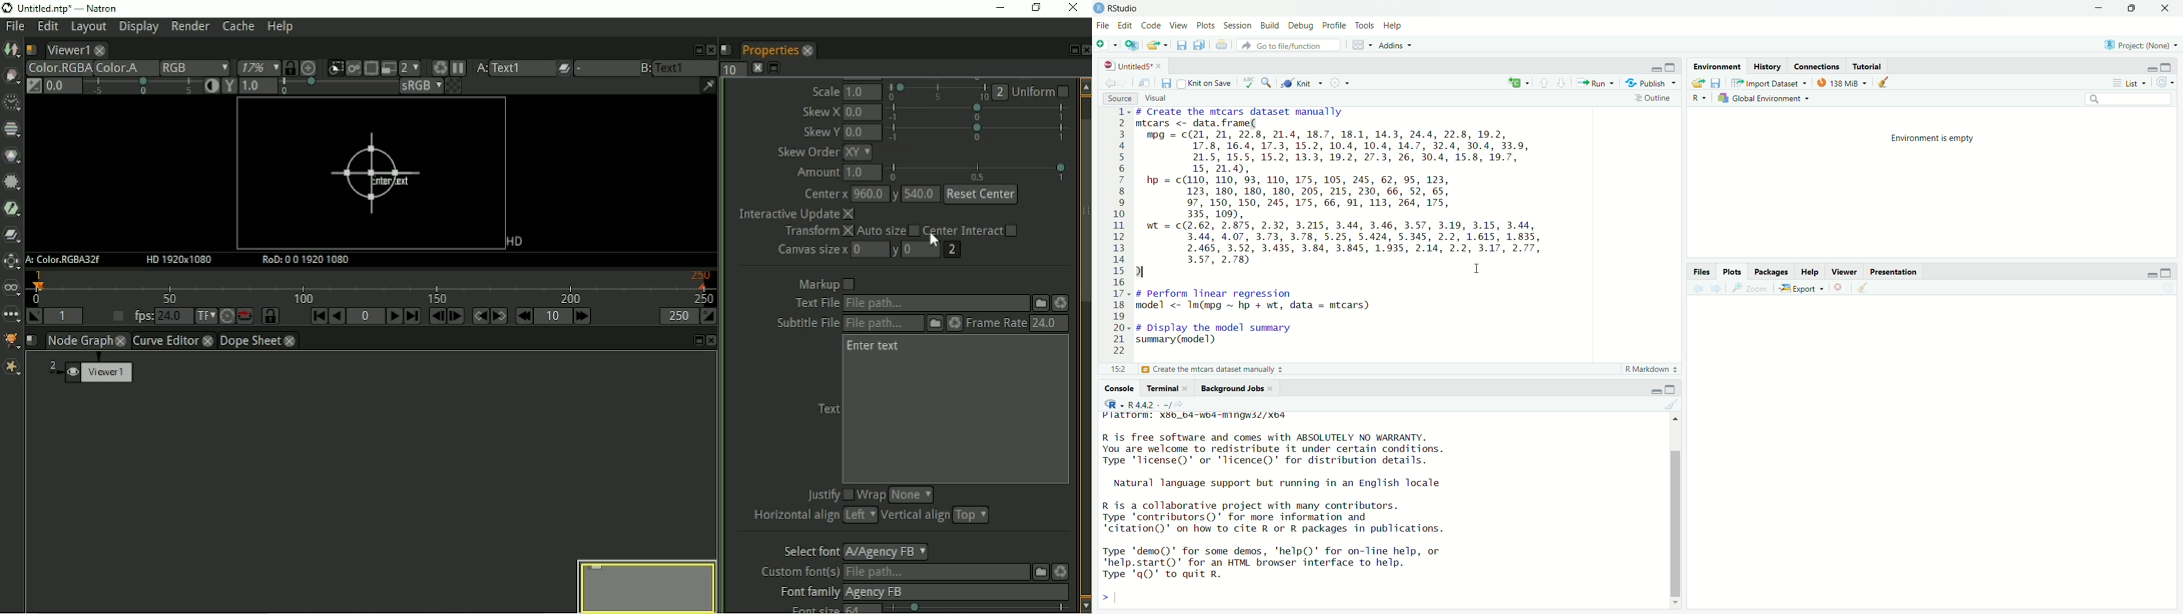 This screenshot has width=2184, height=616. What do you see at coordinates (1128, 66) in the screenshot?
I see `Untitled5` at bounding box center [1128, 66].